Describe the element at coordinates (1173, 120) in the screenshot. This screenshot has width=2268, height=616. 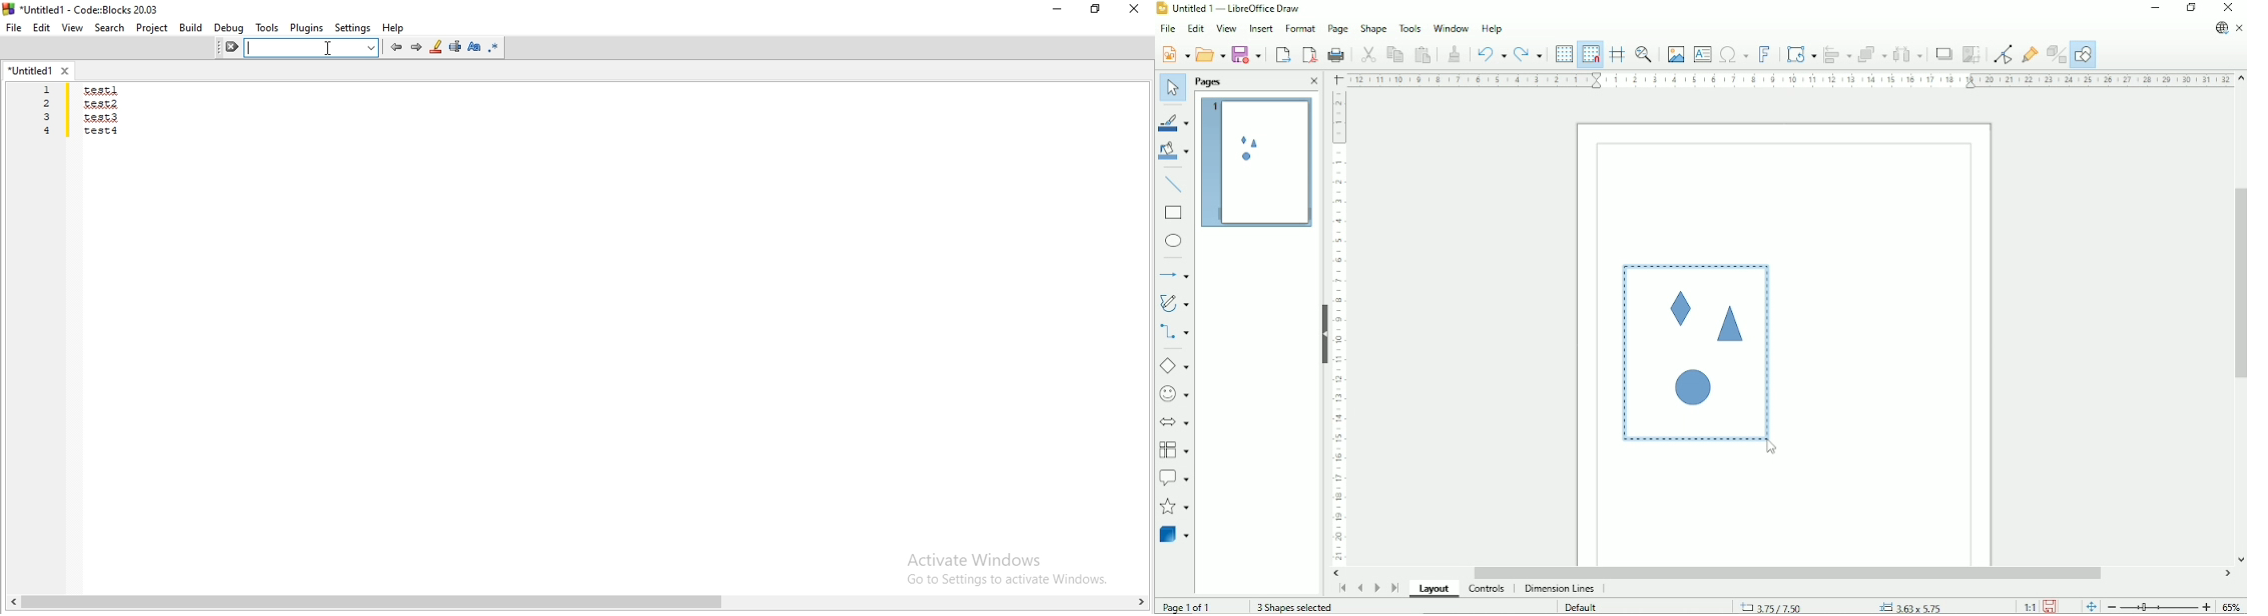
I see `Line color` at that location.